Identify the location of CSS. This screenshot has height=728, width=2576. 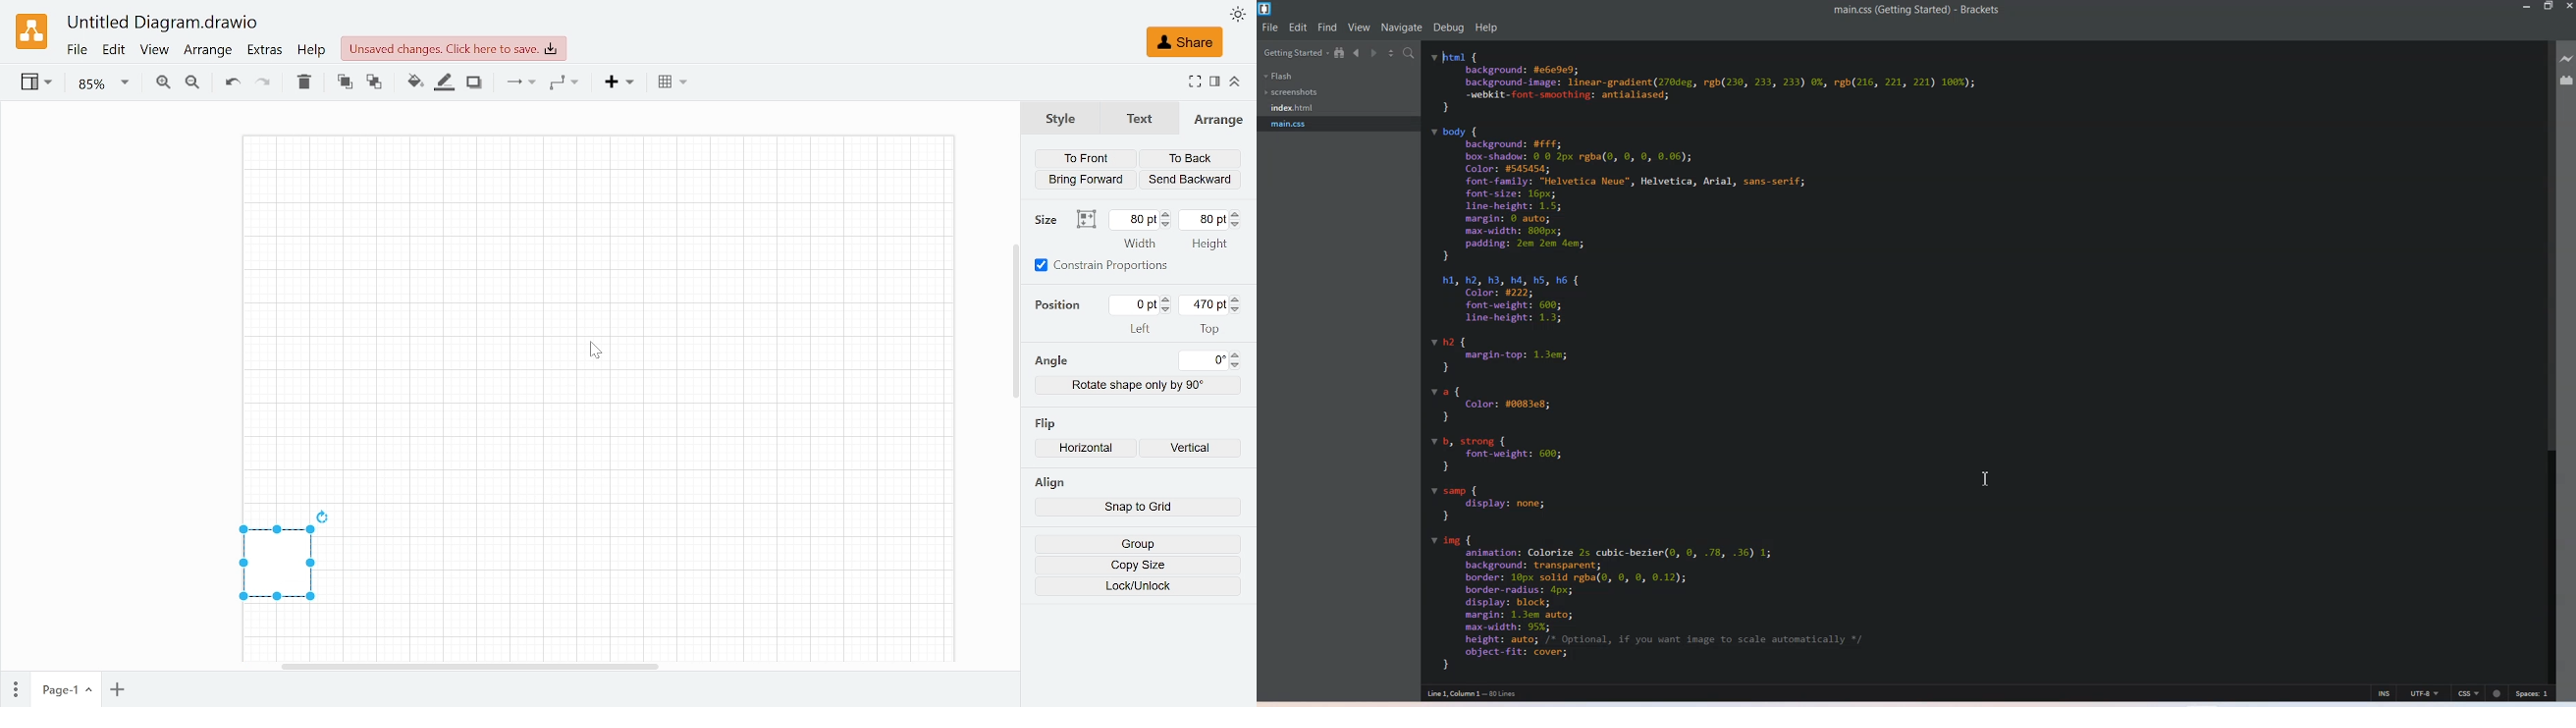
(2469, 693).